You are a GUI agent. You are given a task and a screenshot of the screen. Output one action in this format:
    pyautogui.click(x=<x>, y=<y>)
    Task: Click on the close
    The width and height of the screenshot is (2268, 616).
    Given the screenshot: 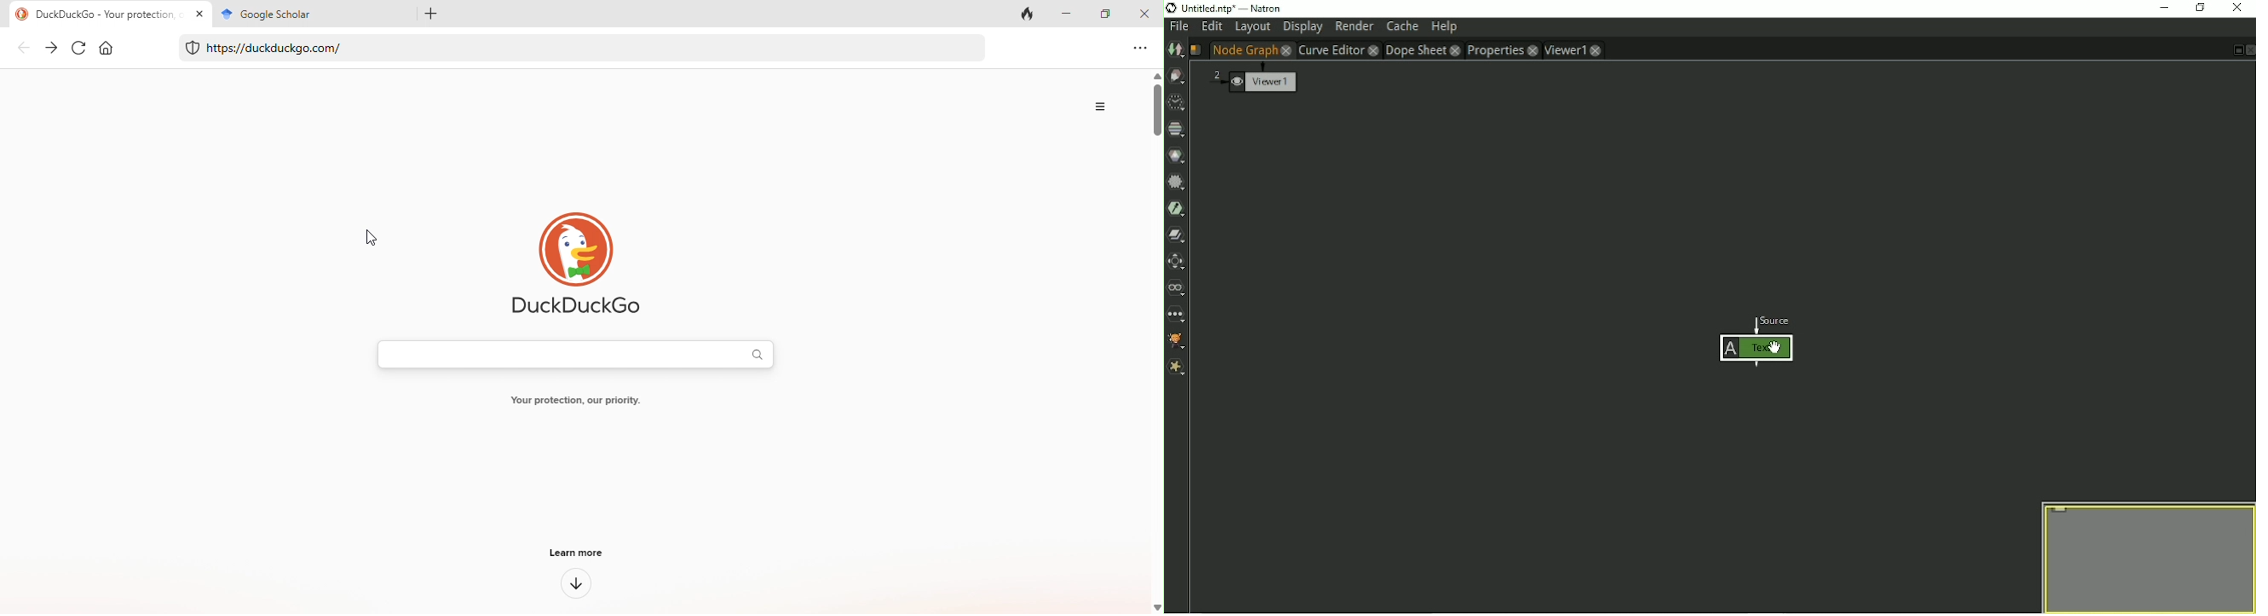 What is the action you would take?
    pyautogui.click(x=1148, y=13)
    